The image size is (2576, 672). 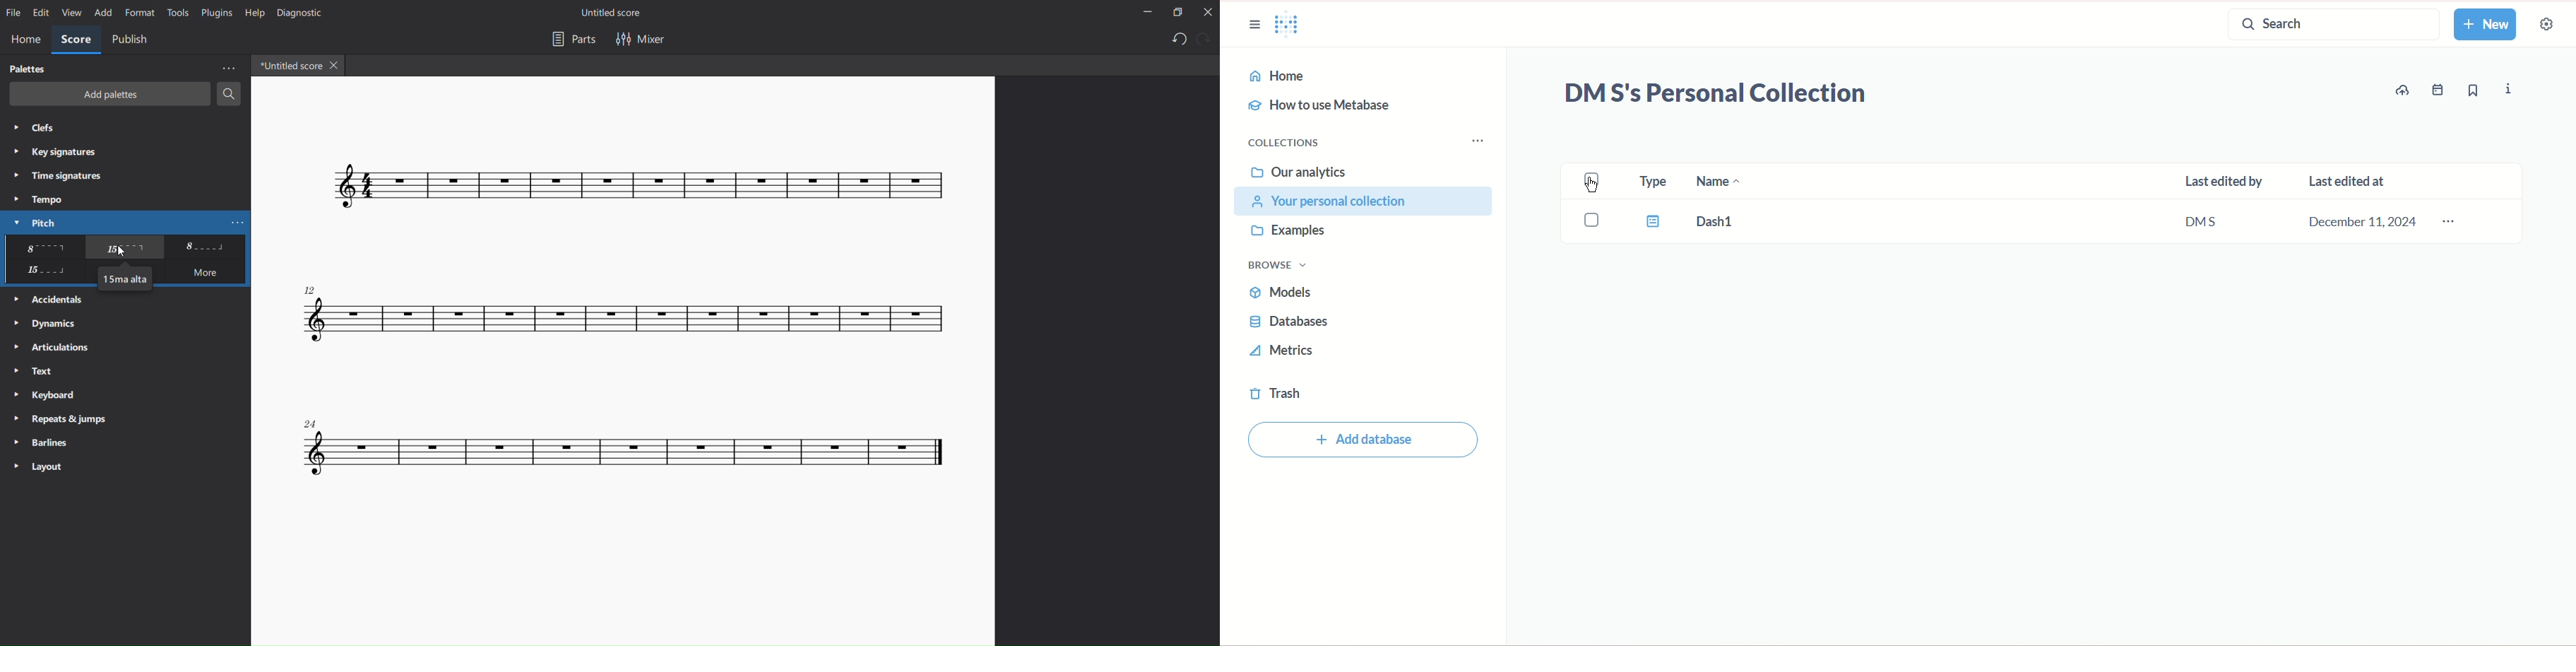 What do you see at coordinates (644, 41) in the screenshot?
I see `mixer` at bounding box center [644, 41].